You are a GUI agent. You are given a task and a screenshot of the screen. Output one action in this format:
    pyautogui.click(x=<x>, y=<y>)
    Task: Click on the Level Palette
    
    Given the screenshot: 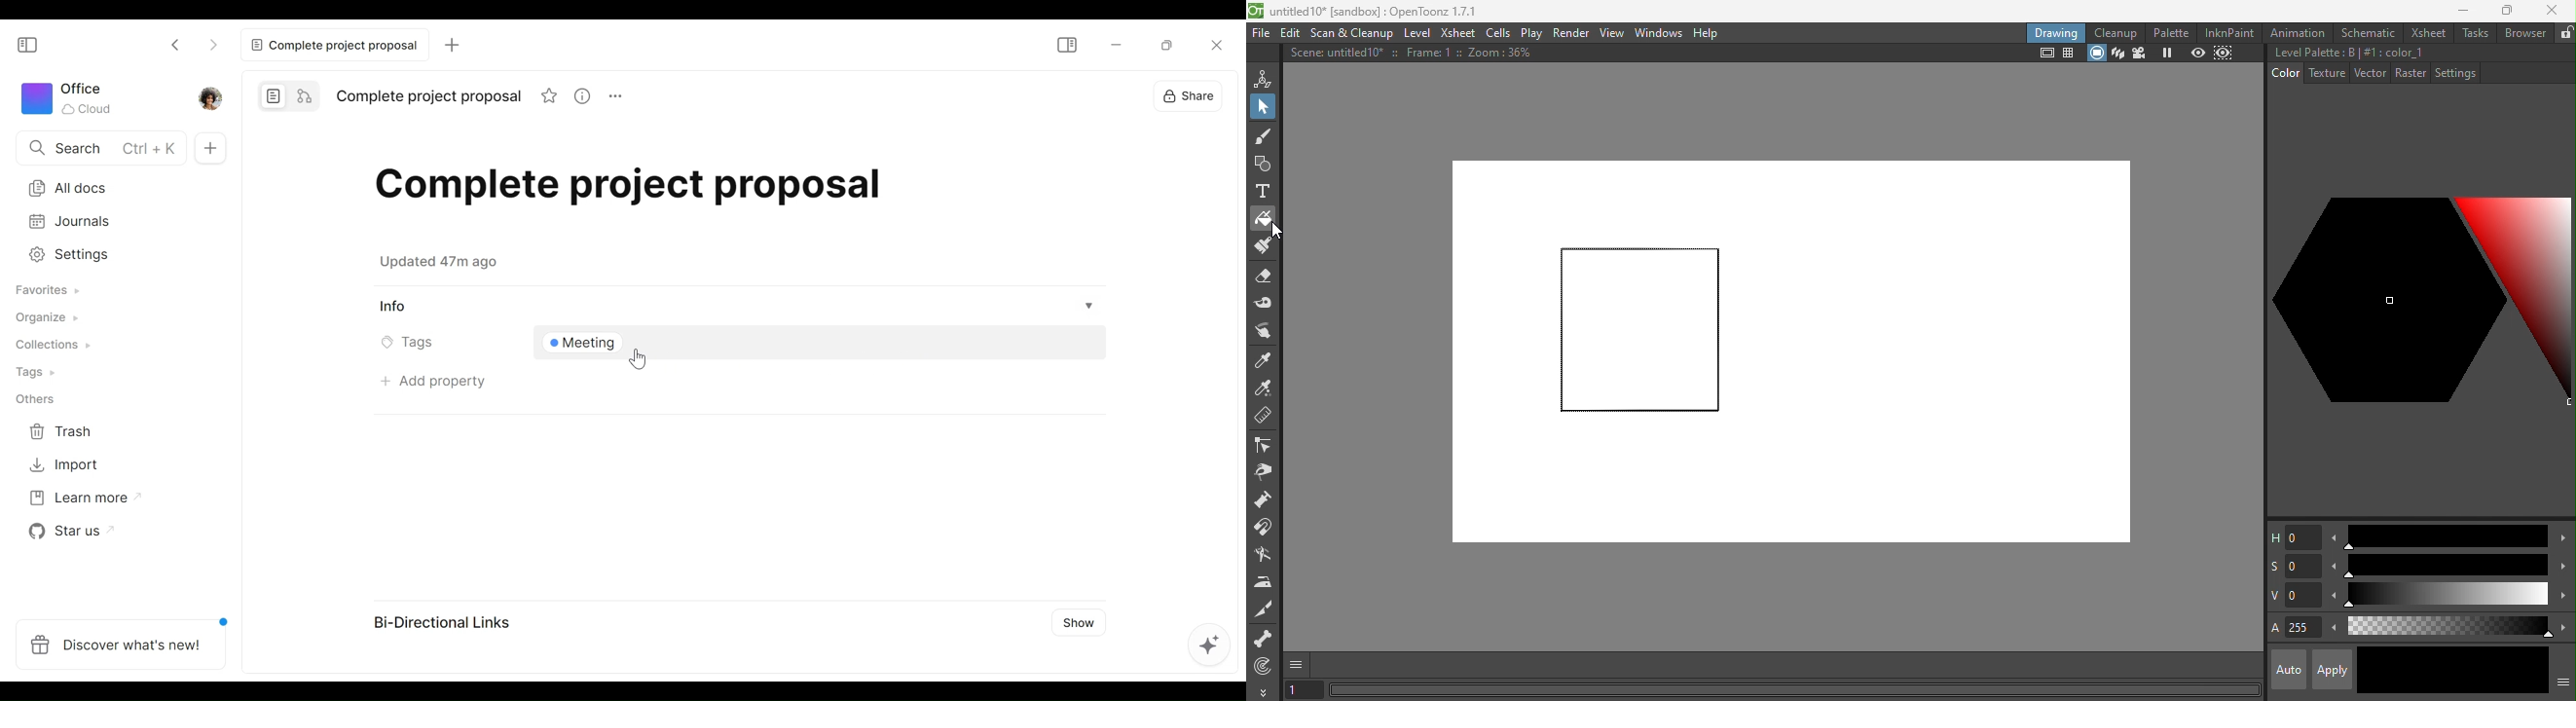 What is the action you would take?
    pyautogui.click(x=2348, y=53)
    